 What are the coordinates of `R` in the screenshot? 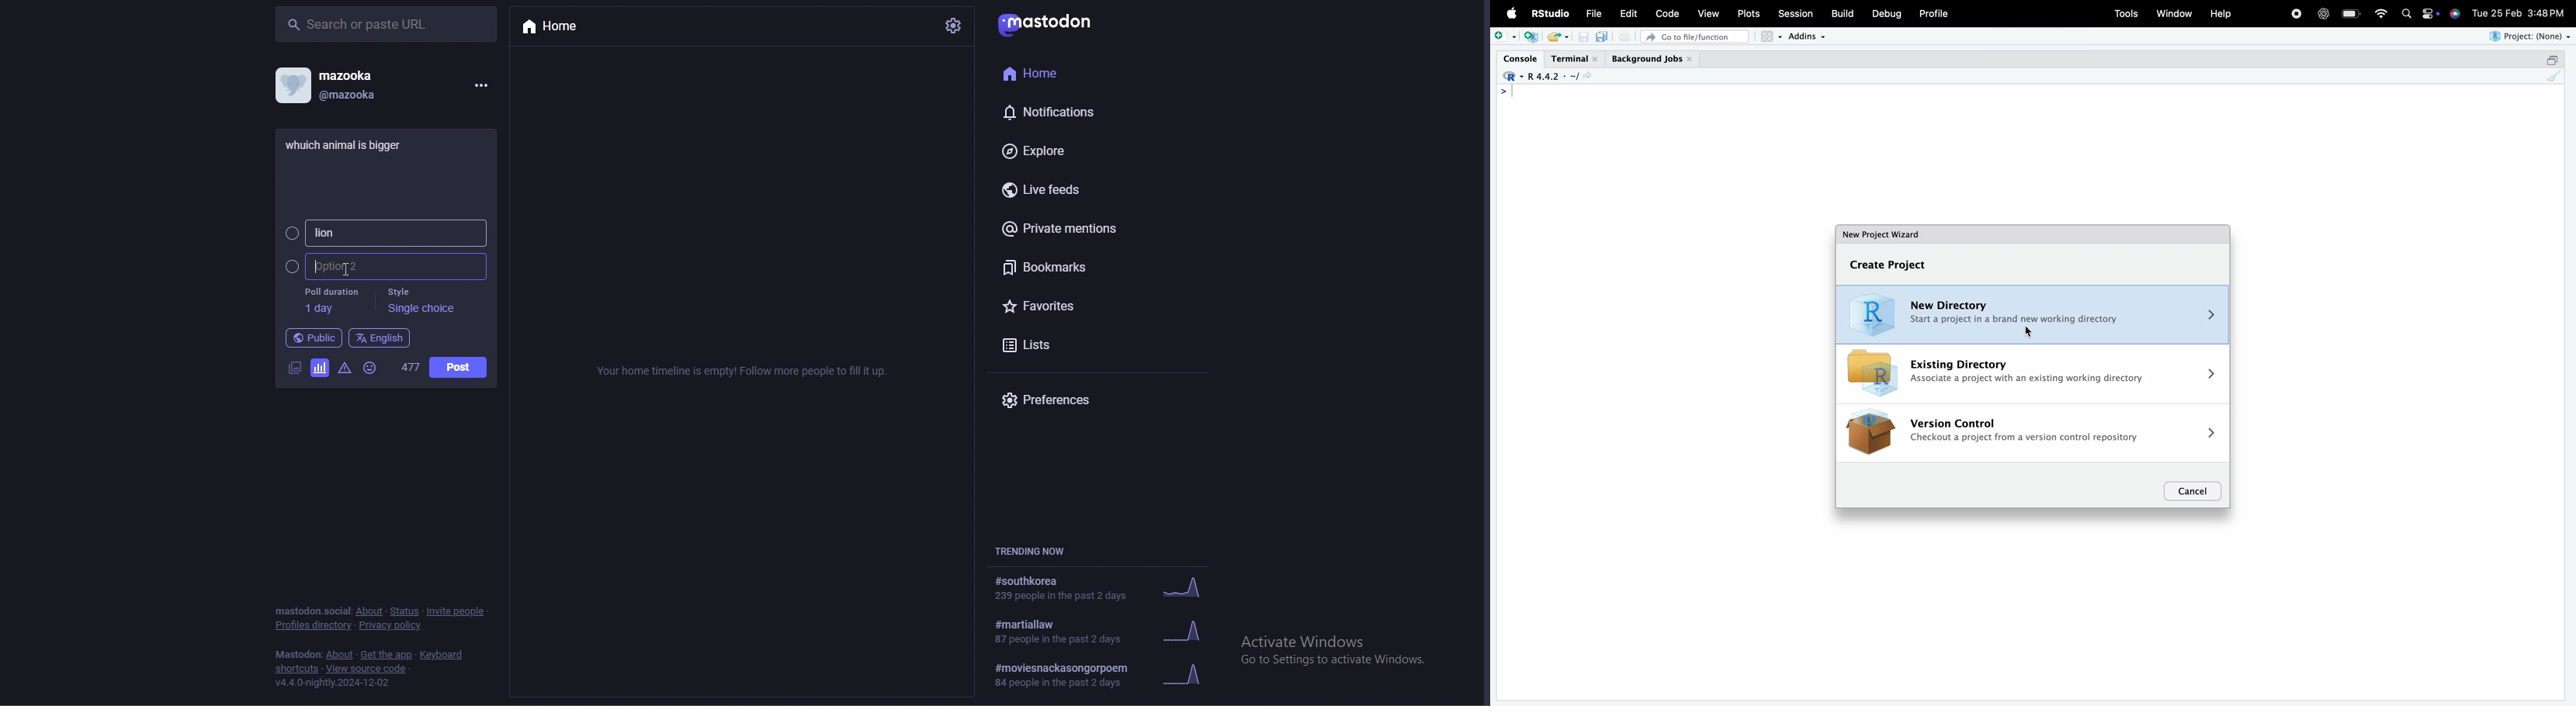 It's located at (1511, 76).